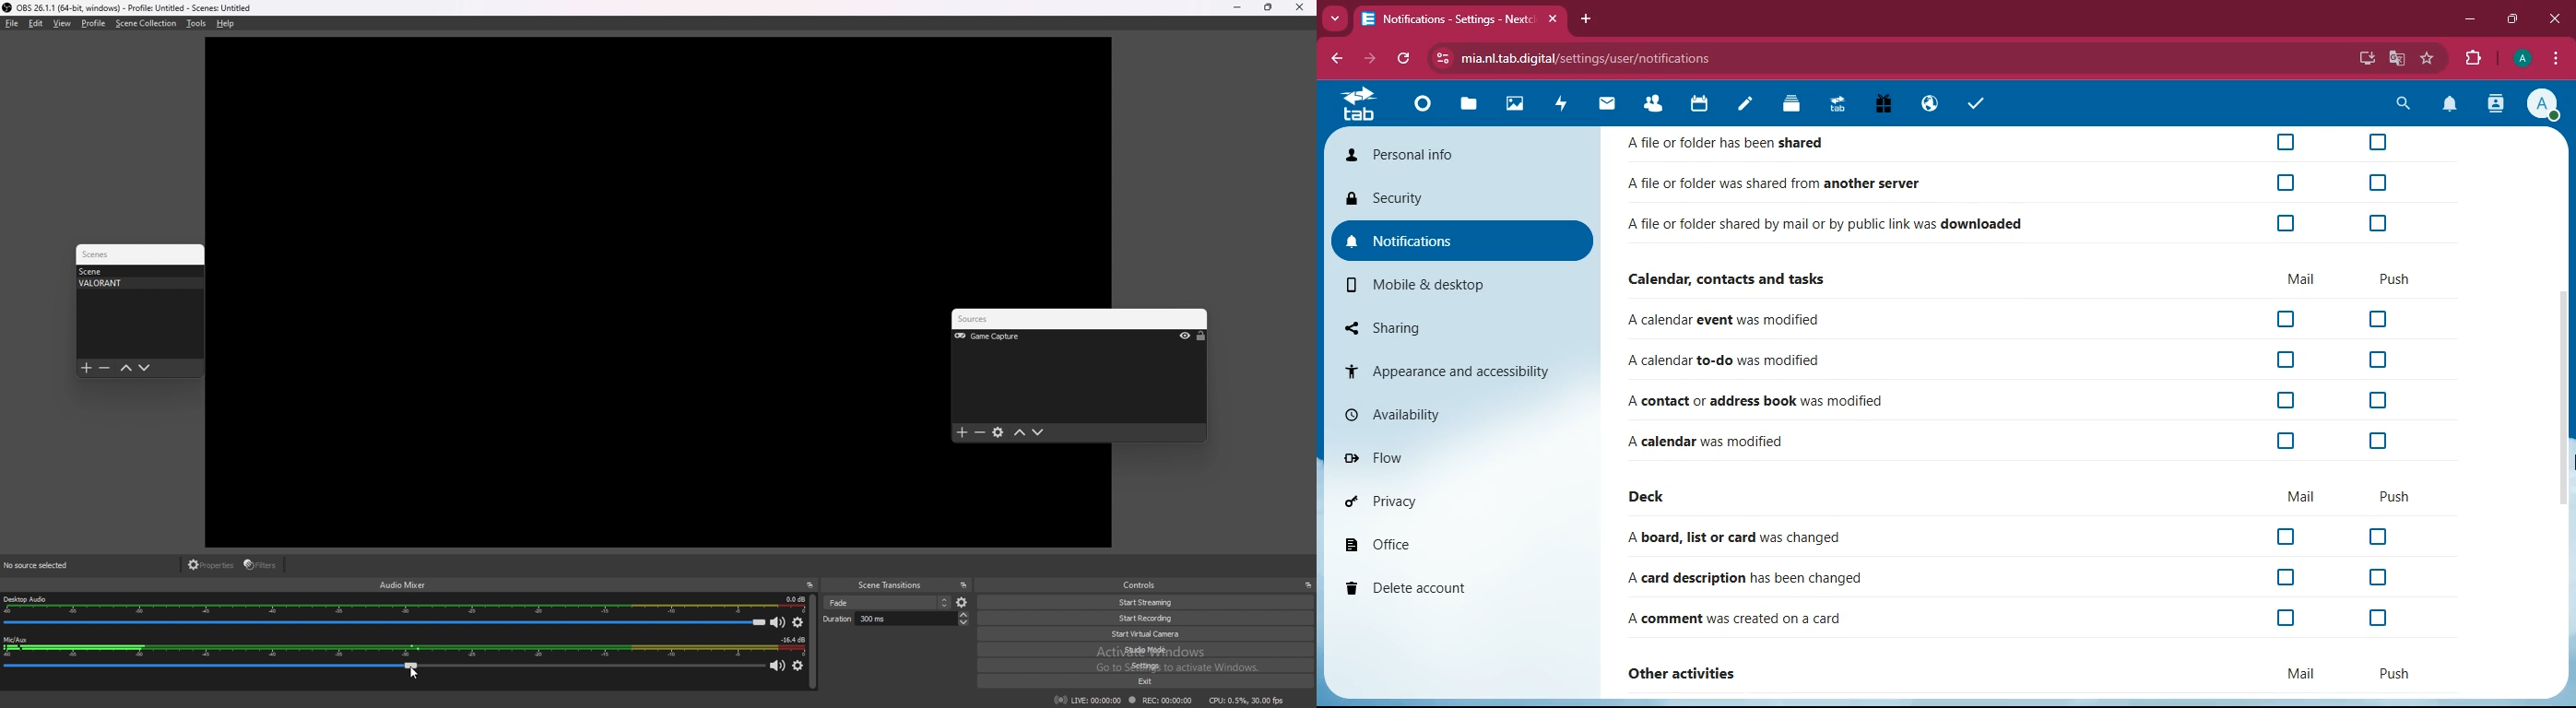 This screenshot has width=2576, height=728. What do you see at coordinates (2395, 59) in the screenshot?
I see `google translate` at bounding box center [2395, 59].